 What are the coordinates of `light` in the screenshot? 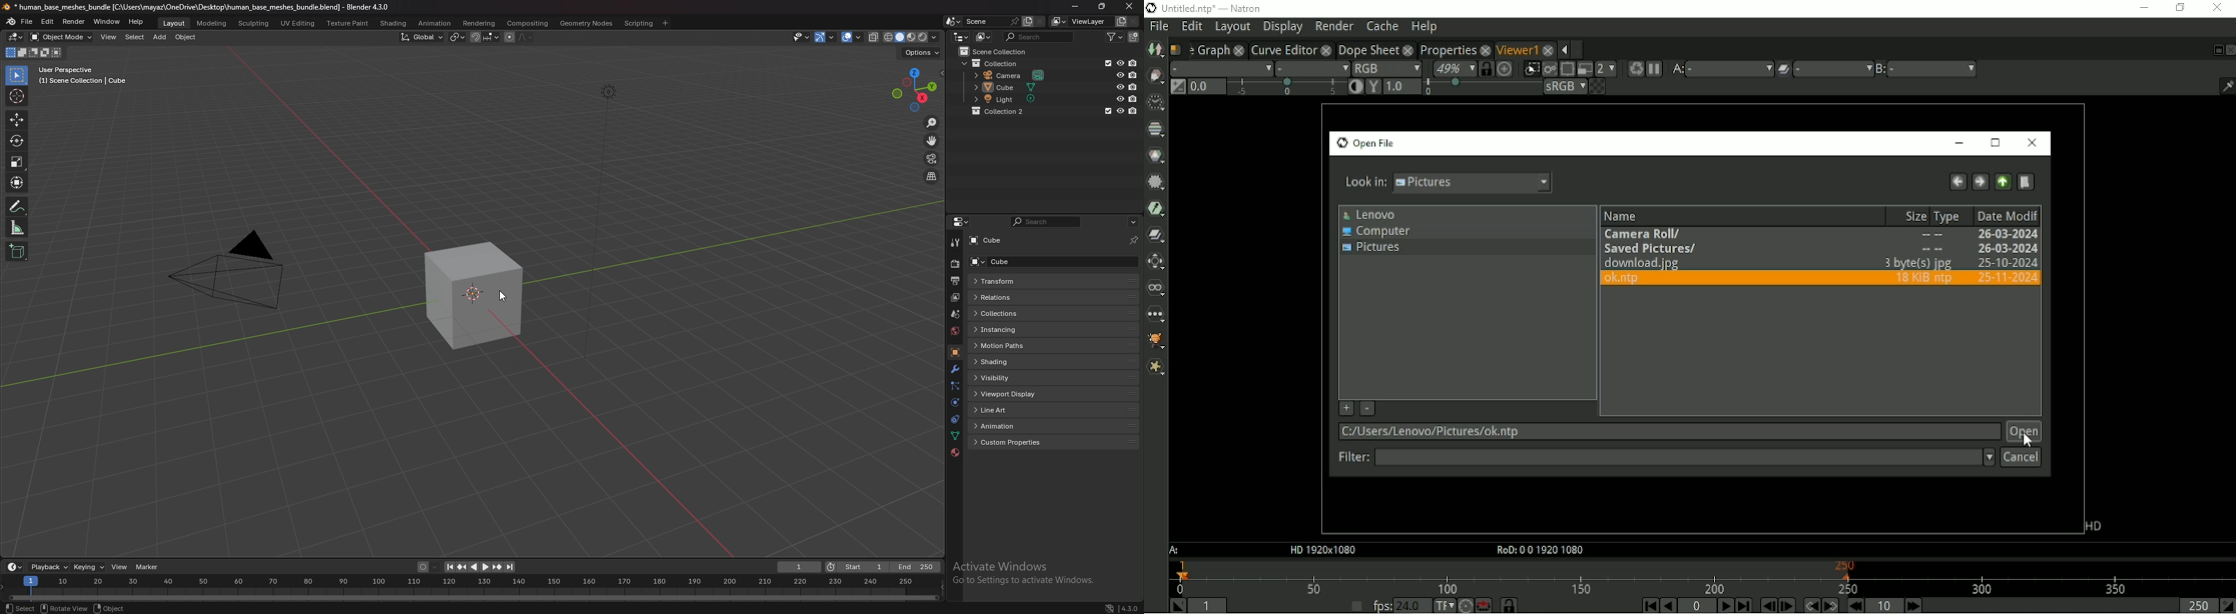 It's located at (1015, 98).